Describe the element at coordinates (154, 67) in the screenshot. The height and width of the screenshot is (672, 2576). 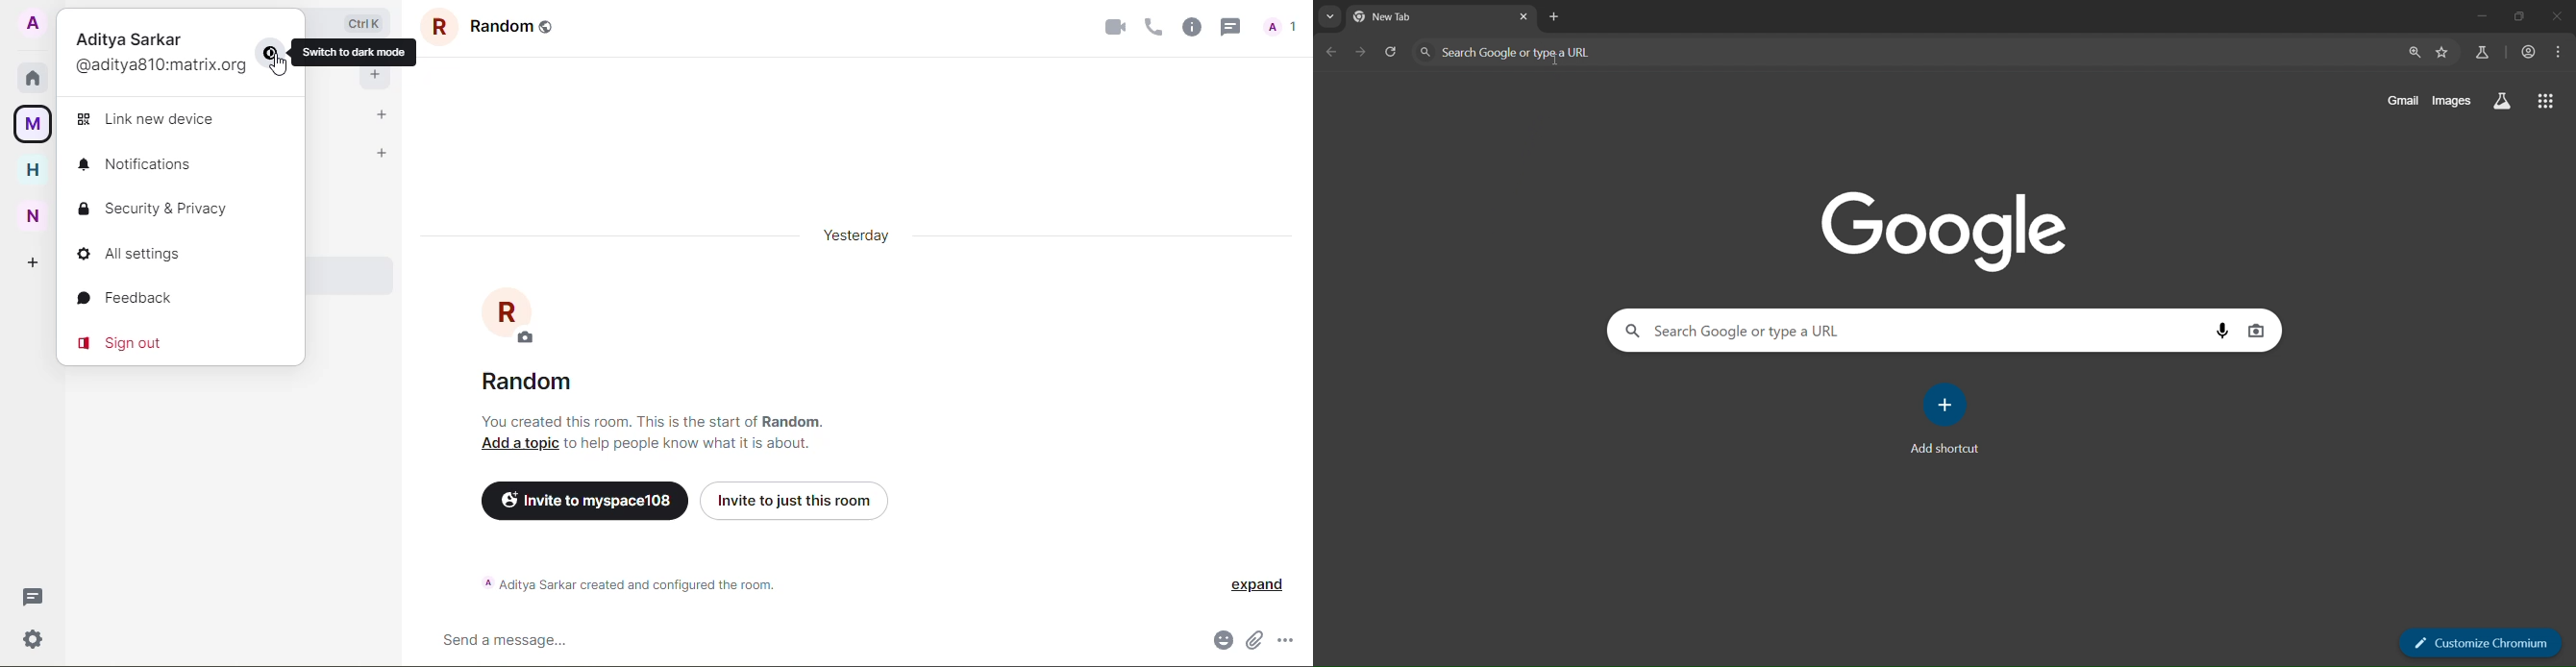
I see `(@aditya810:matrix.org` at that location.